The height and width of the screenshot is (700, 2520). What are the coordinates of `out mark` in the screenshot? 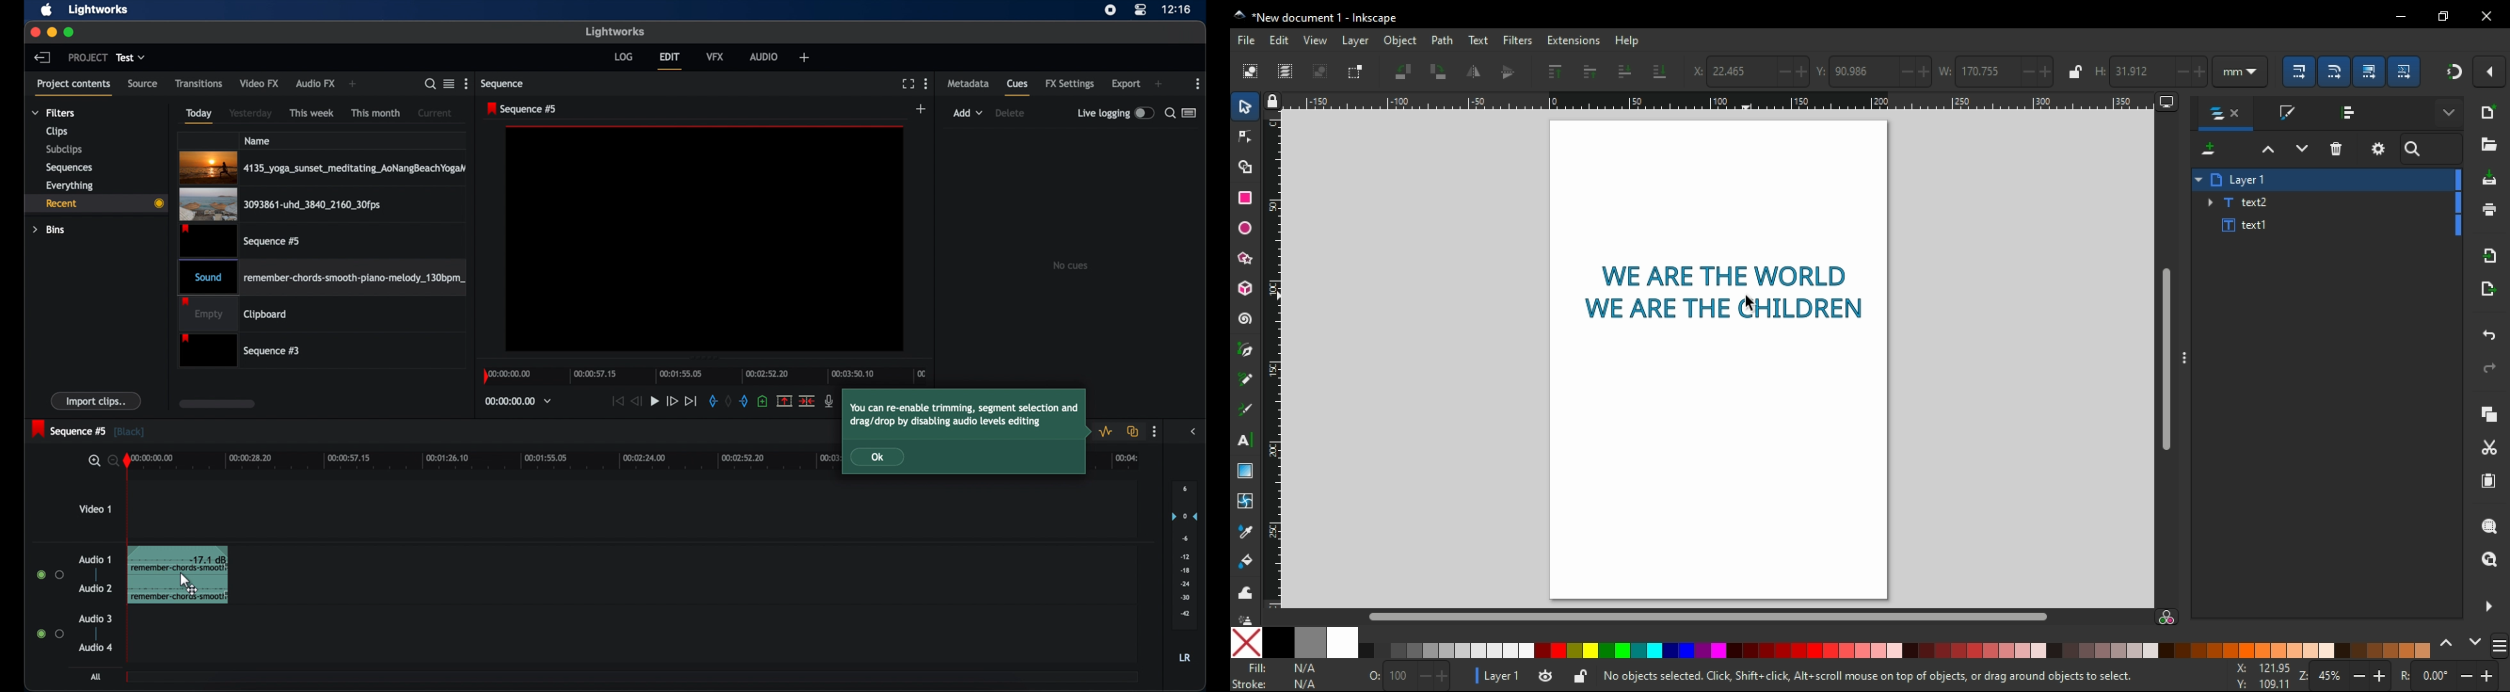 It's located at (745, 402).